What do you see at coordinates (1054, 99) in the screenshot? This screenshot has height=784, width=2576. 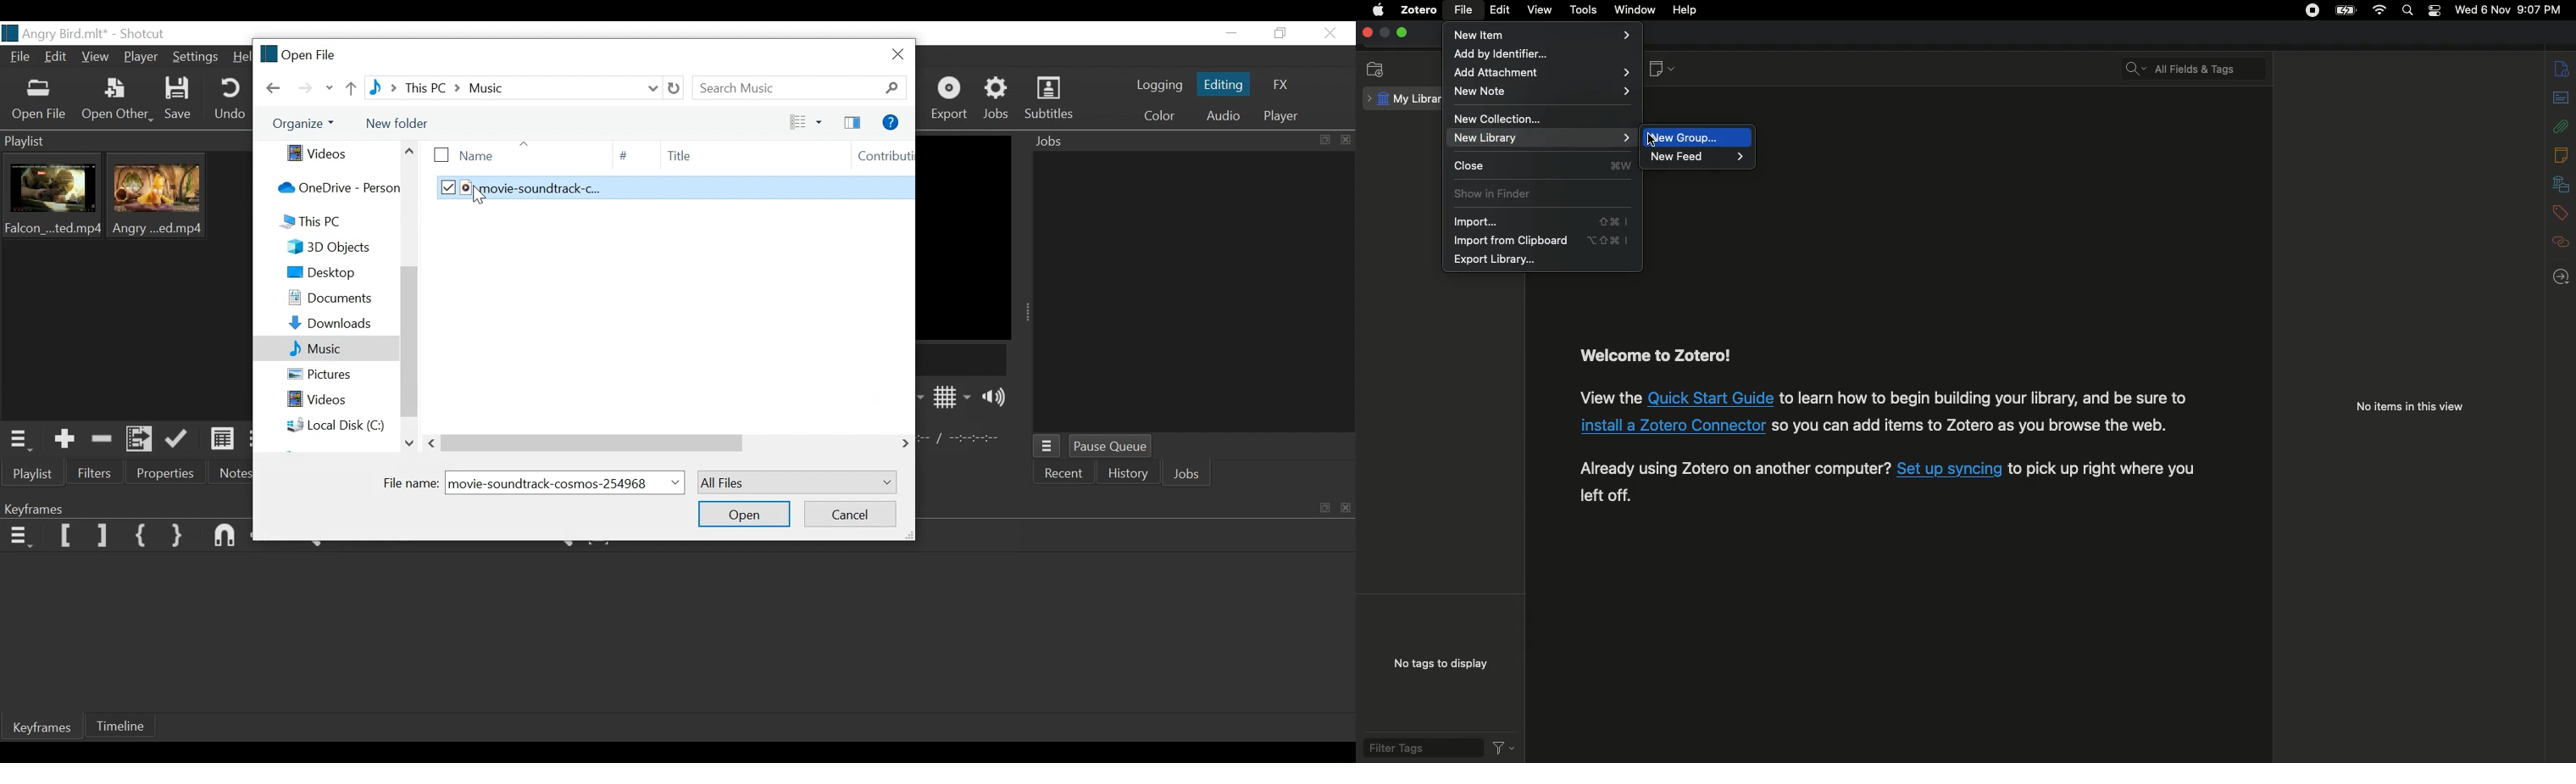 I see `Subtitles` at bounding box center [1054, 99].